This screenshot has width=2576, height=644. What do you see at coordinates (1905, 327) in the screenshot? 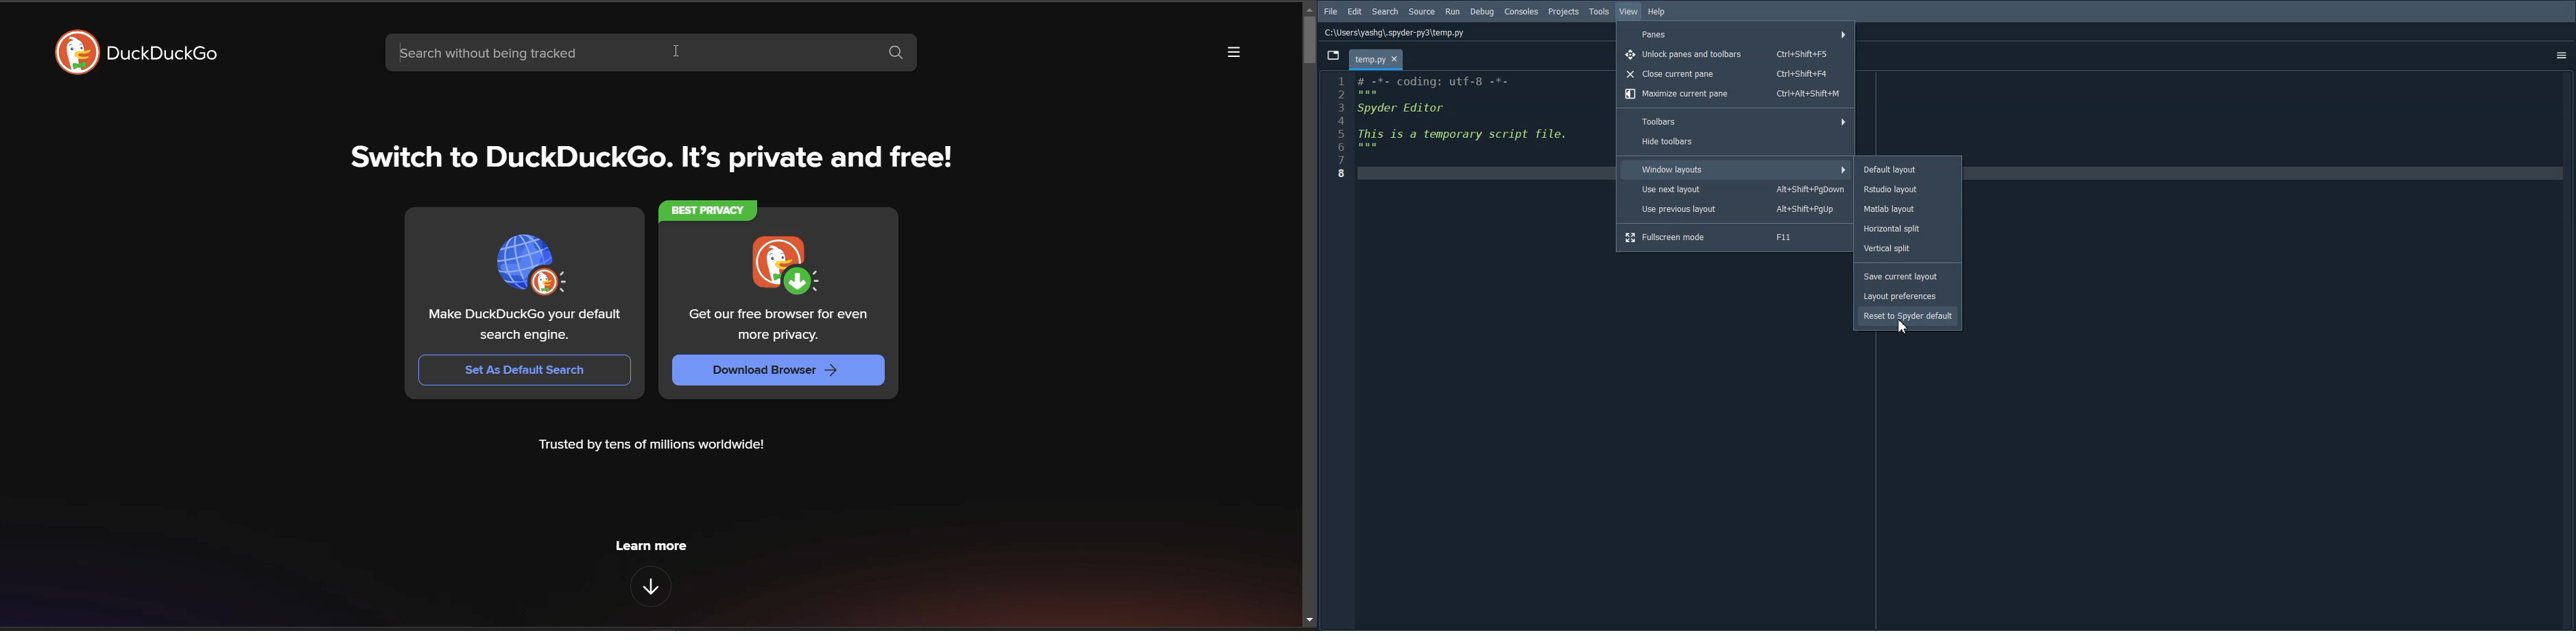
I see `Cursor` at bounding box center [1905, 327].